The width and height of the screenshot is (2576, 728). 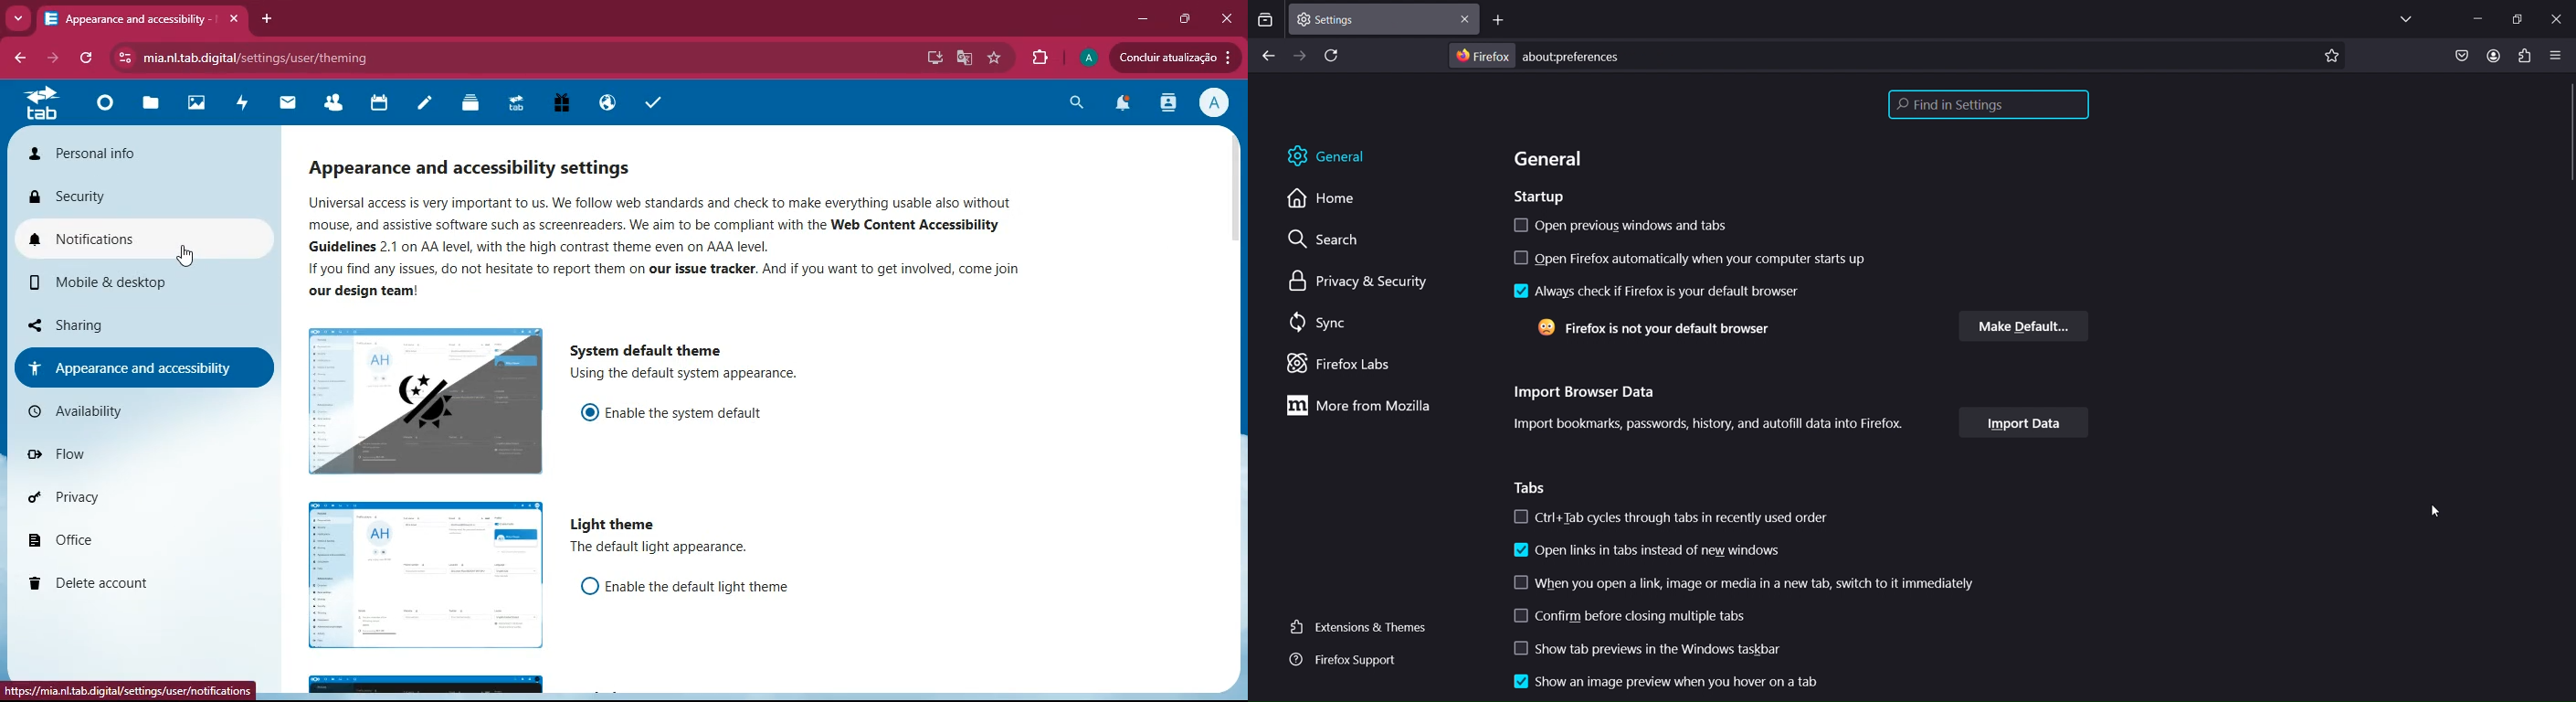 I want to click on files, so click(x=153, y=105).